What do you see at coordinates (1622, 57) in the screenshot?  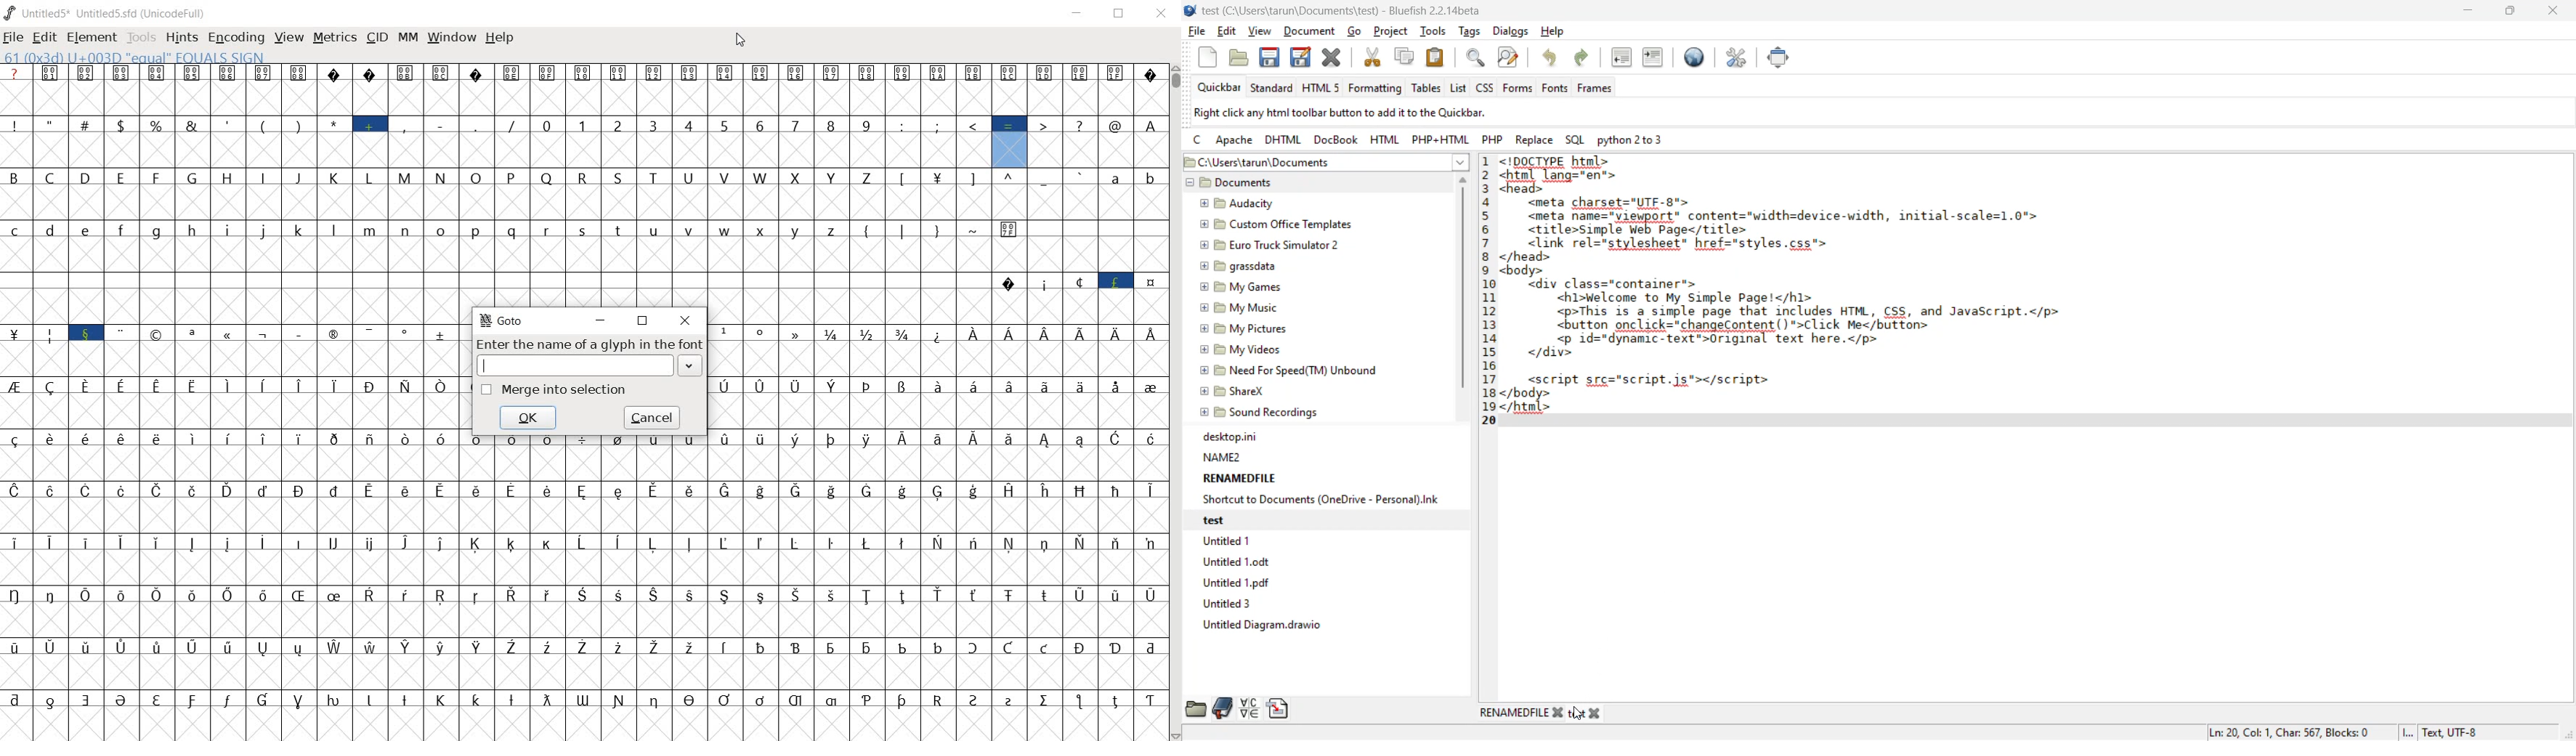 I see `unindent` at bounding box center [1622, 57].